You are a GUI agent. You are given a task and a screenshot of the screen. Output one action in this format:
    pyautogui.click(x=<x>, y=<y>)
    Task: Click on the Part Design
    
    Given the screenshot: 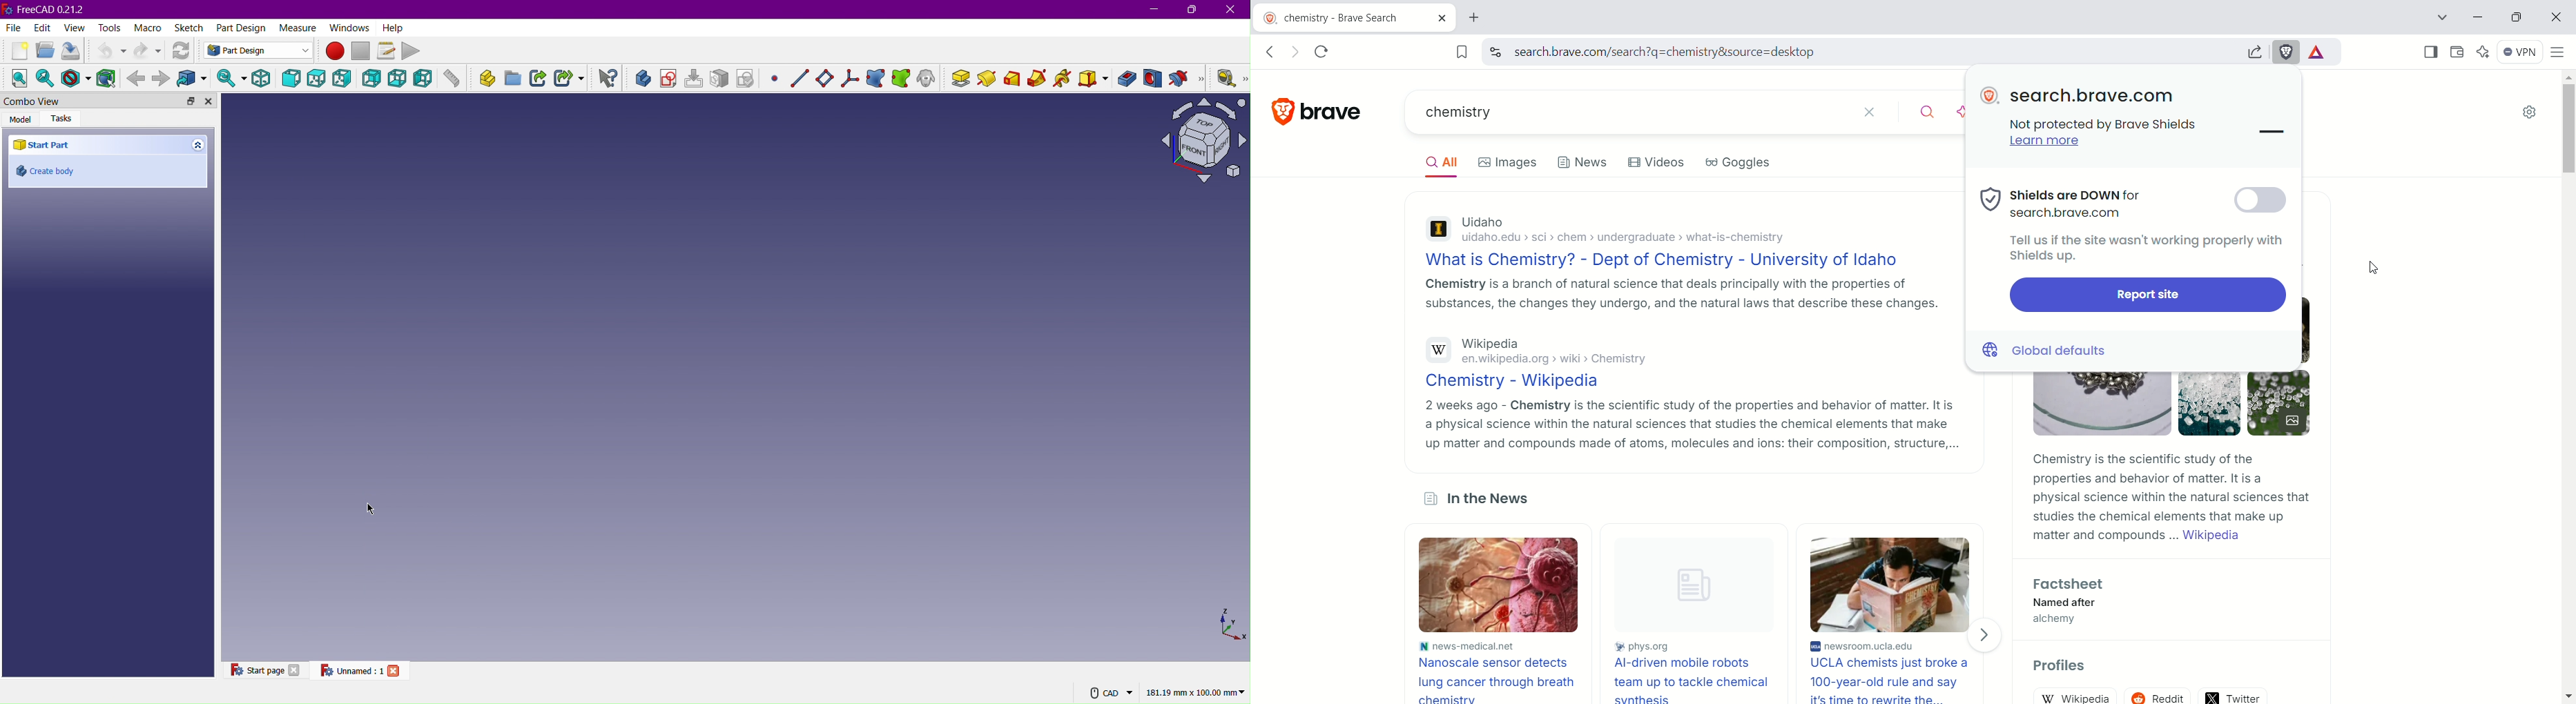 What is the action you would take?
    pyautogui.click(x=243, y=25)
    